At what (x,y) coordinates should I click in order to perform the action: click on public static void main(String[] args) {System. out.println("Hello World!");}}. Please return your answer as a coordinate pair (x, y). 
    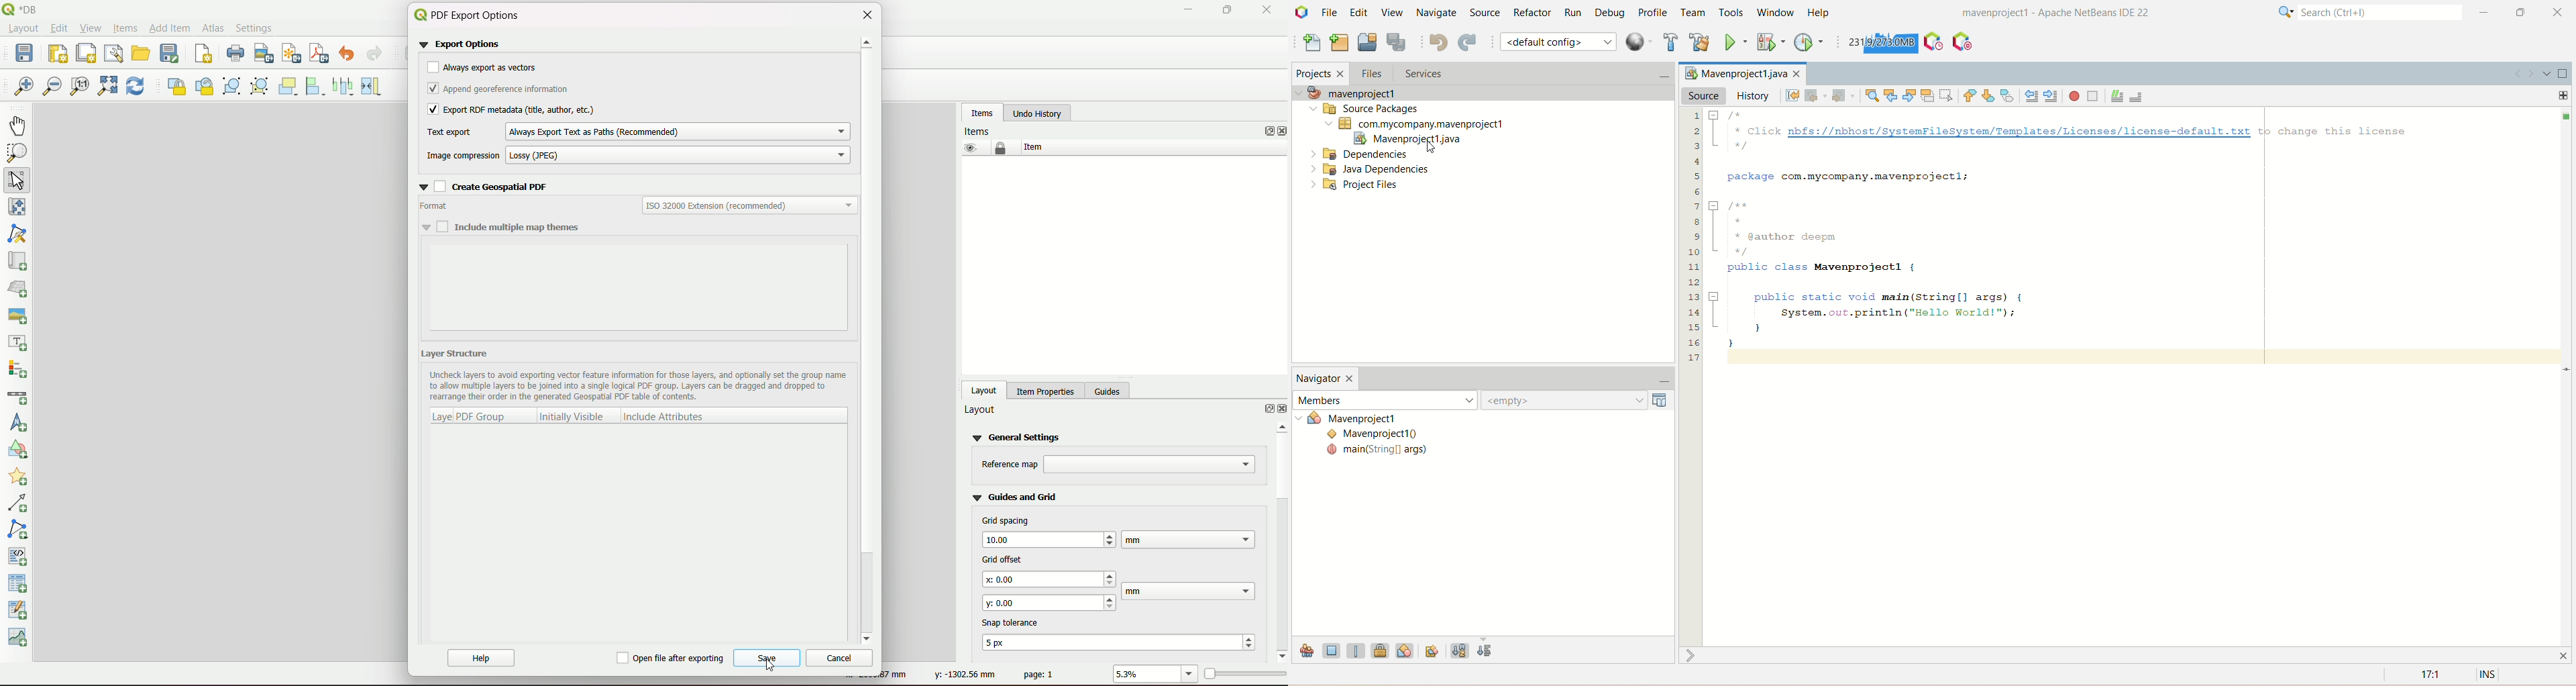
    Looking at the image, I should click on (1871, 319).